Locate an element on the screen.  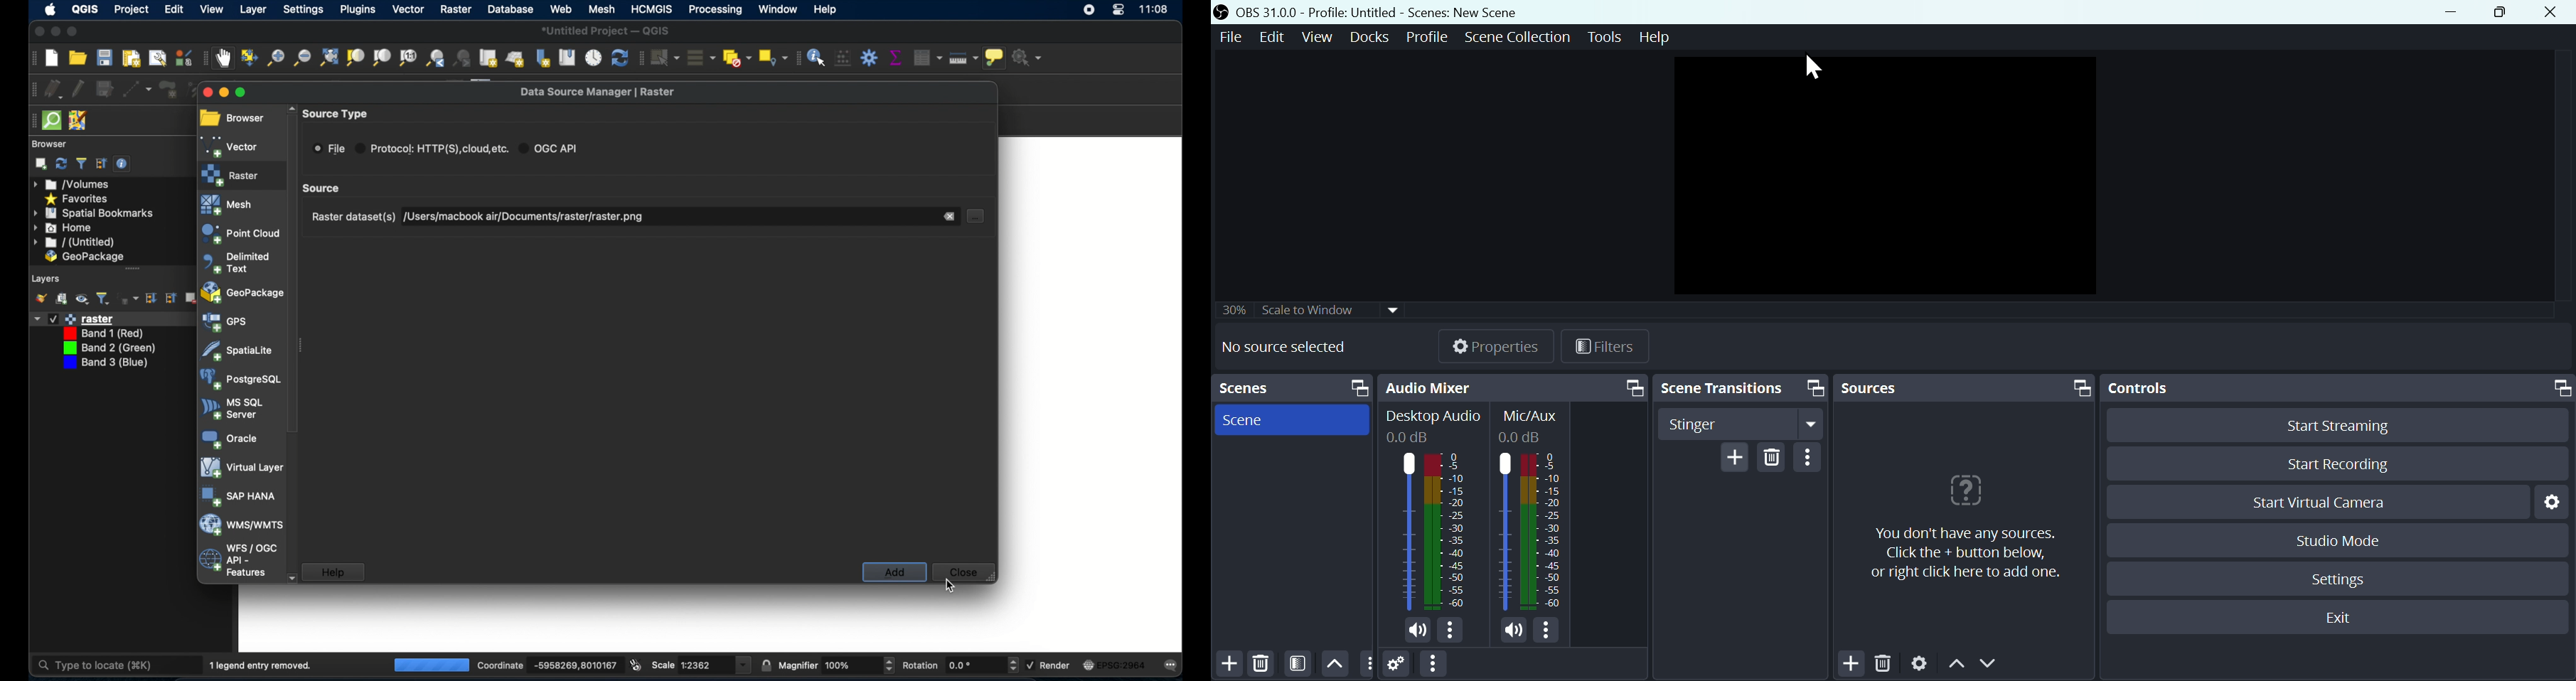
Start virtual camera is located at coordinates (2316, 502).